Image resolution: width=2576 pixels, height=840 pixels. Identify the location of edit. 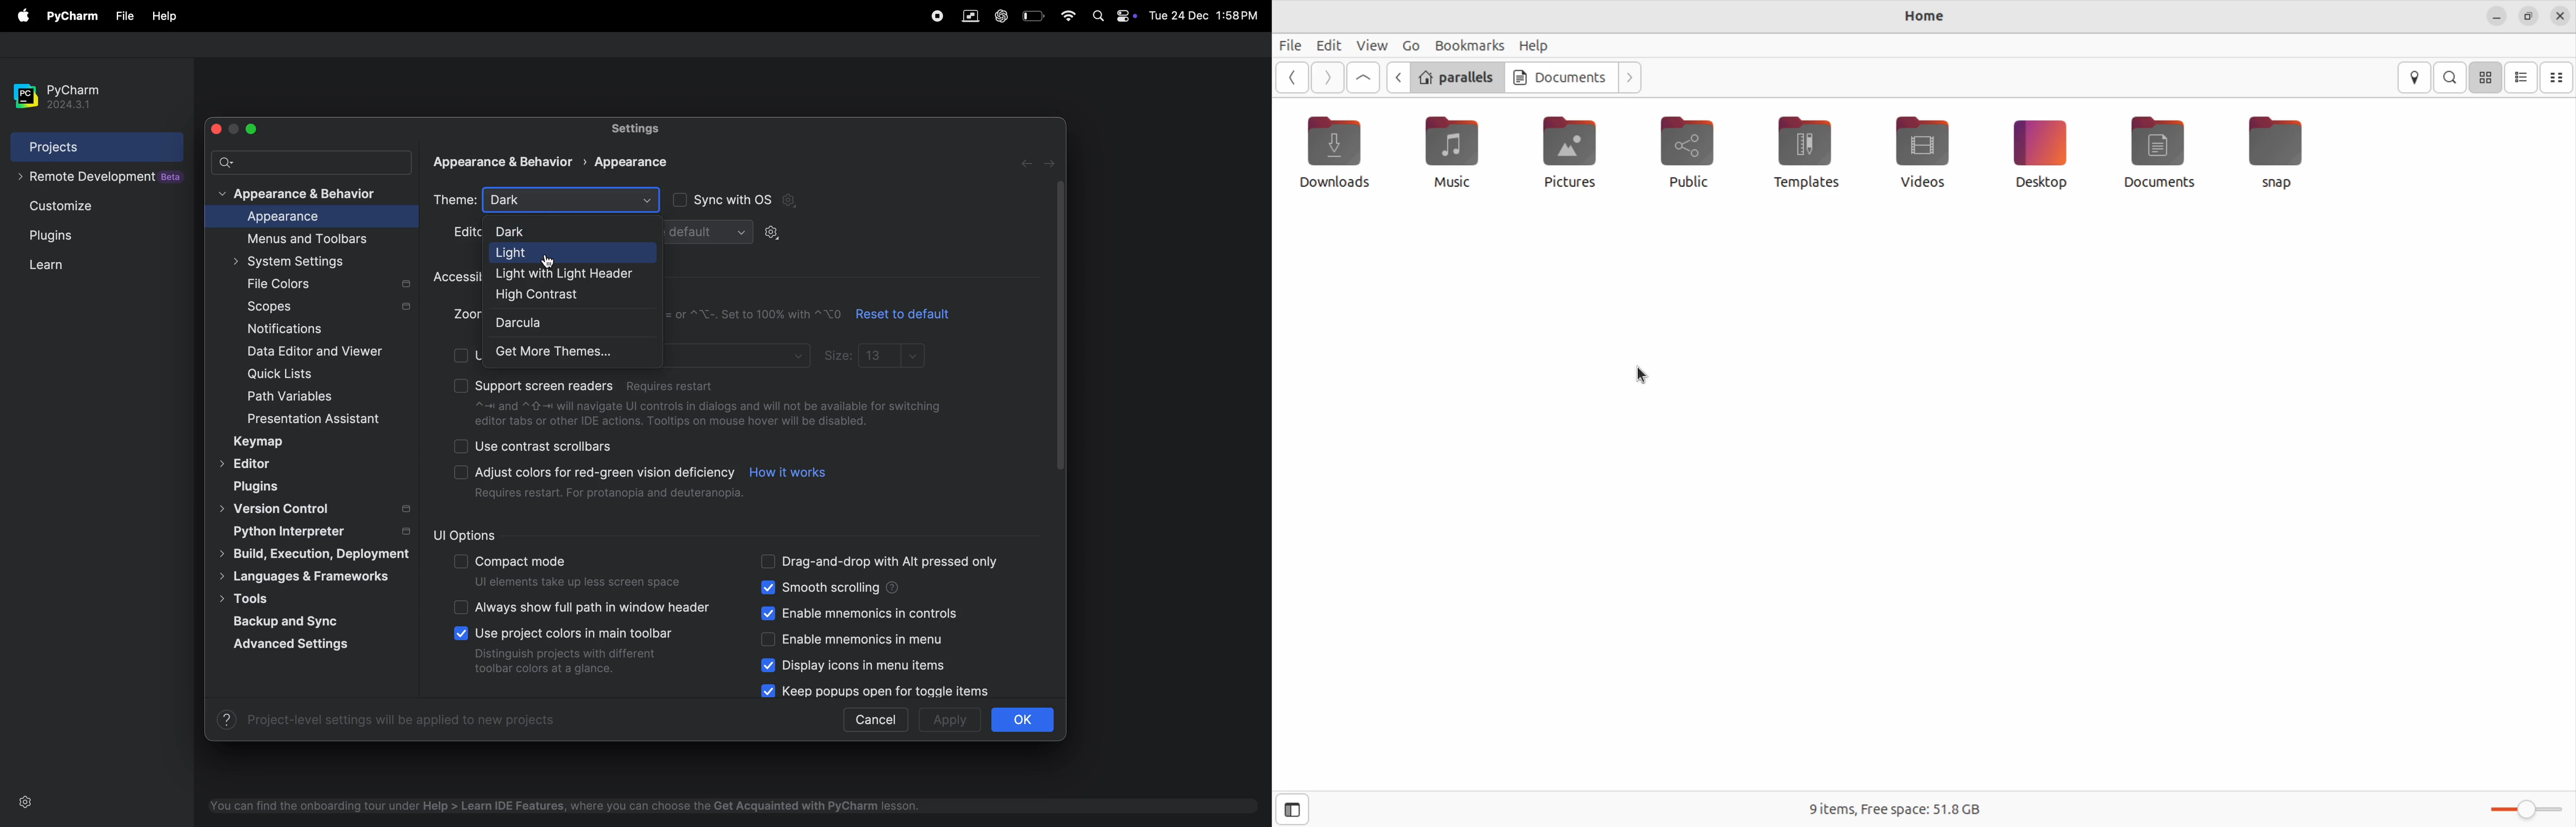
(1330, 45).